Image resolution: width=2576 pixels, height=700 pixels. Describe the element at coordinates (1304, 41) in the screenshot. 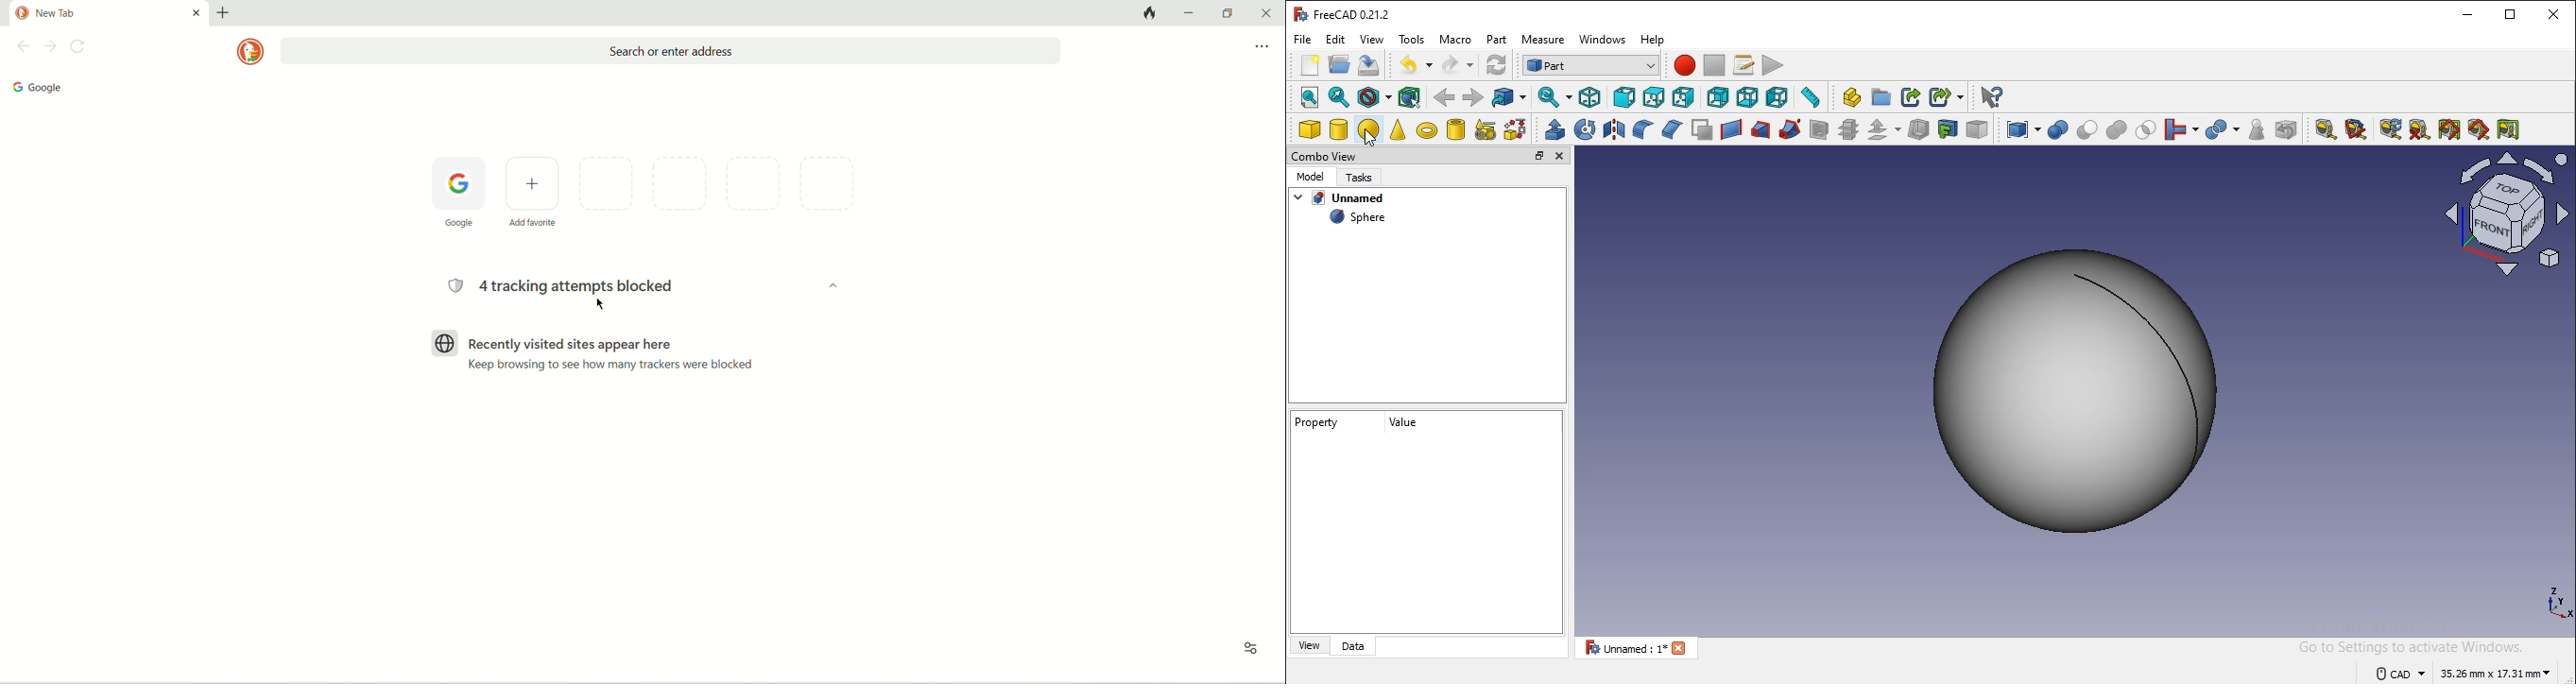

I see `file` at that location.